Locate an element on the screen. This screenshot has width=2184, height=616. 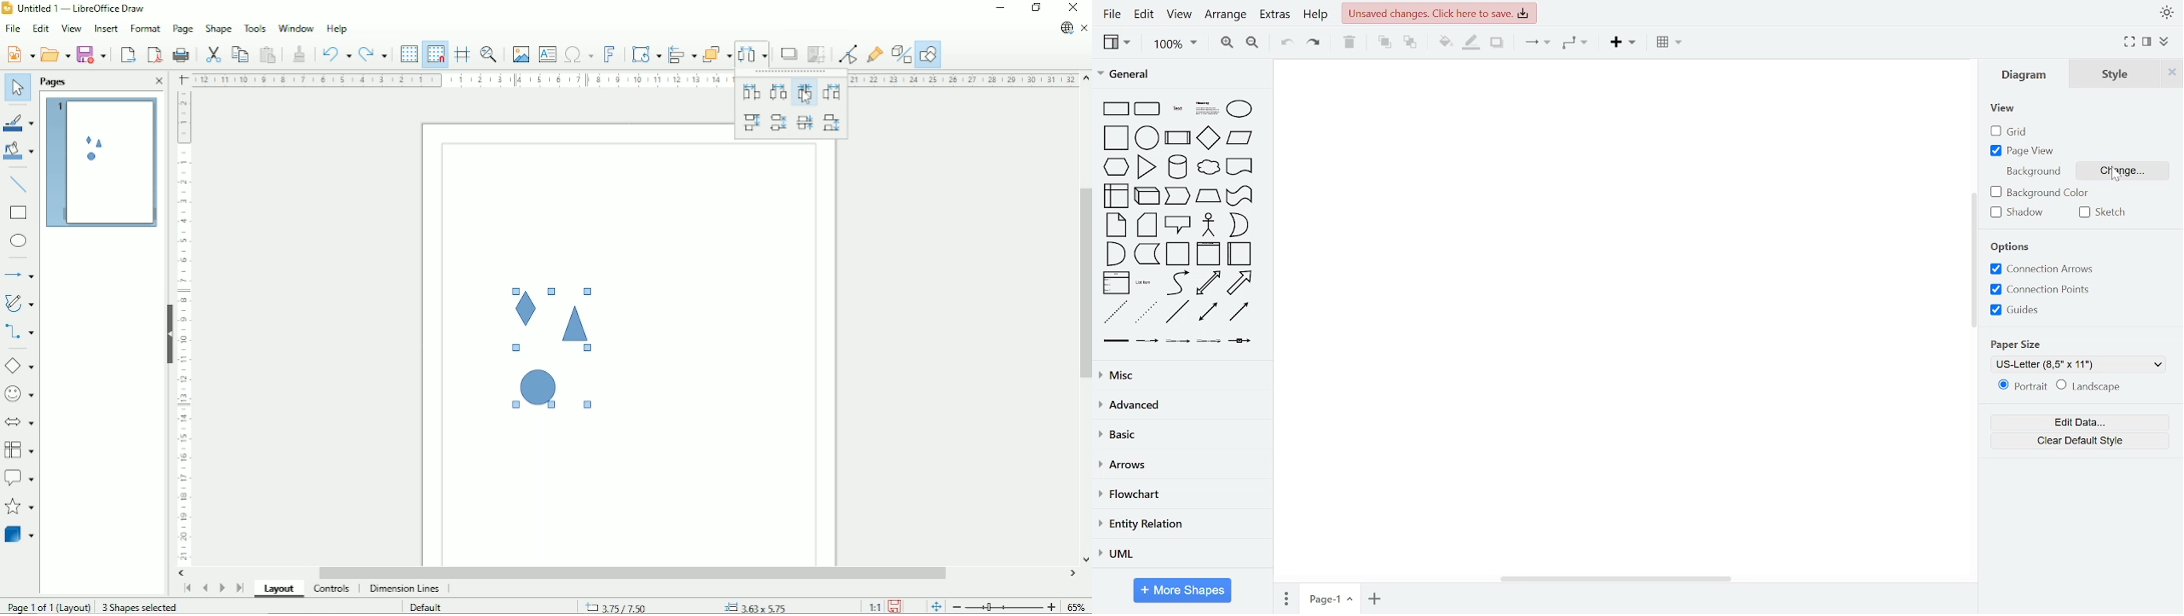
general shapes is located at coordinates (1205, 137).